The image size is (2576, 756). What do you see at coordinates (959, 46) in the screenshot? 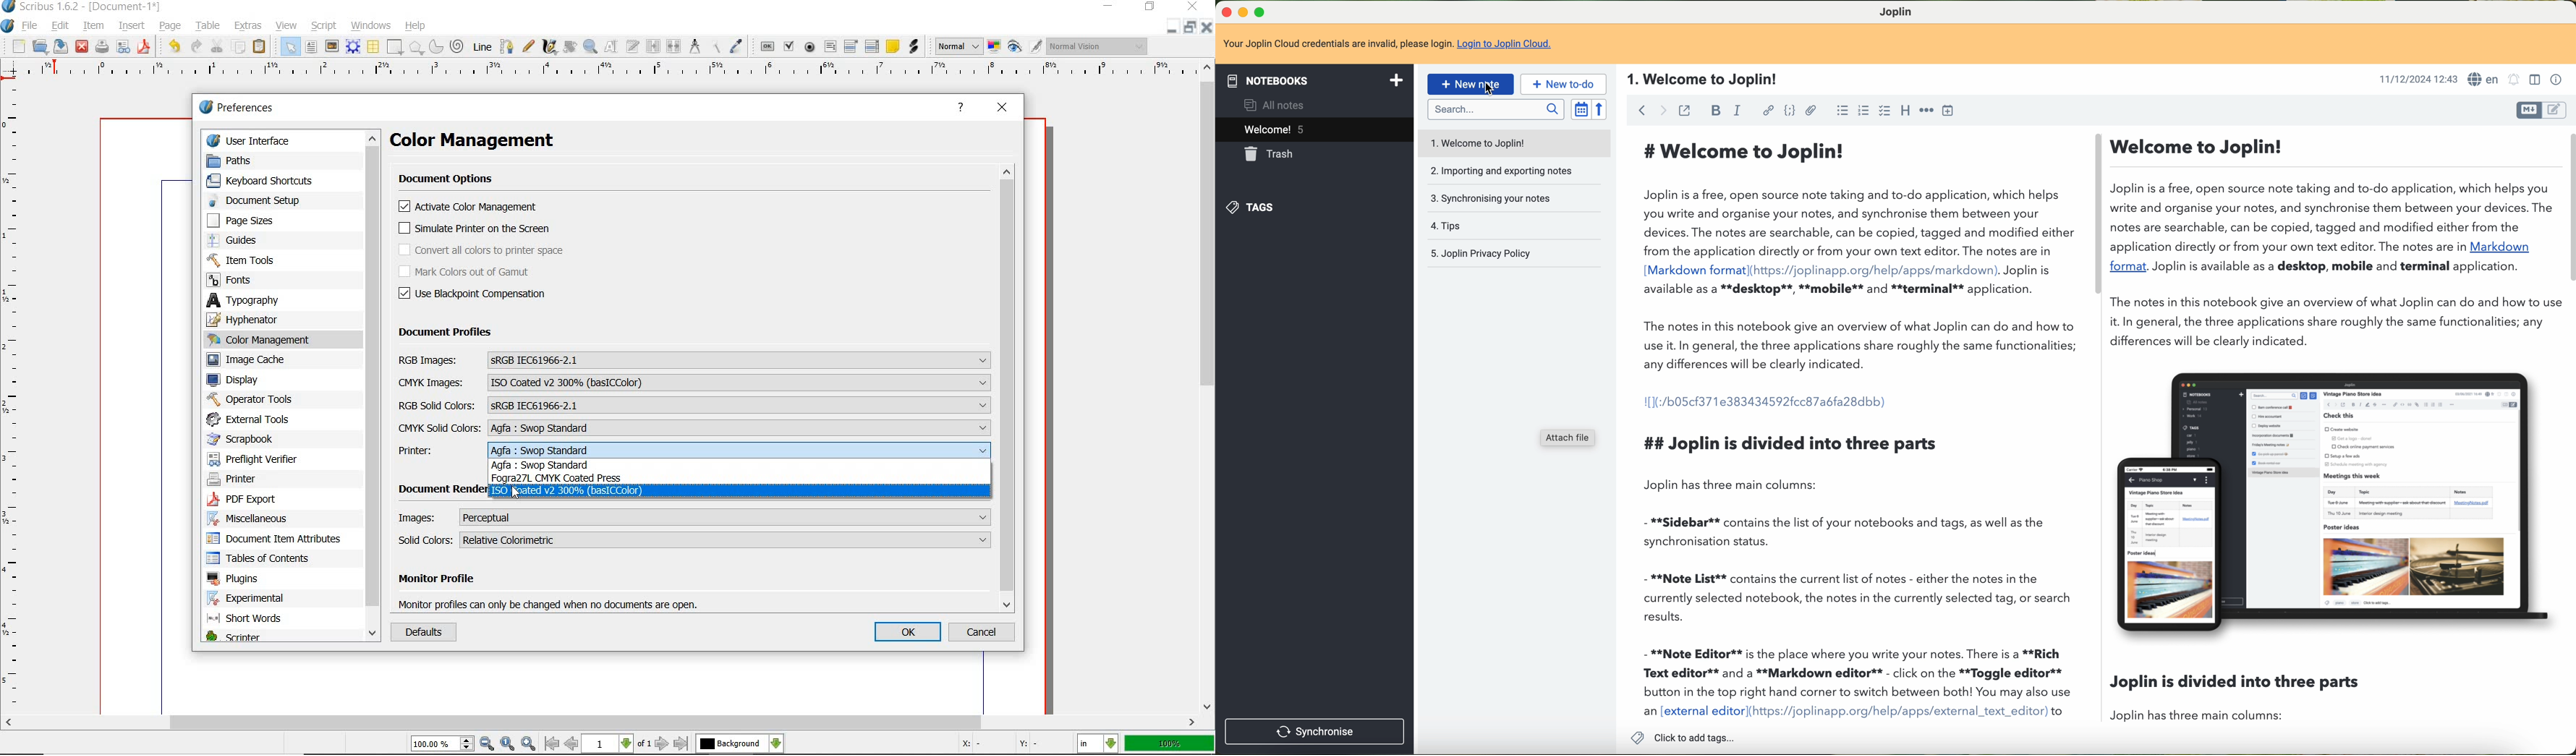
I see `select image preview mode` at bounding box center [959, 46].